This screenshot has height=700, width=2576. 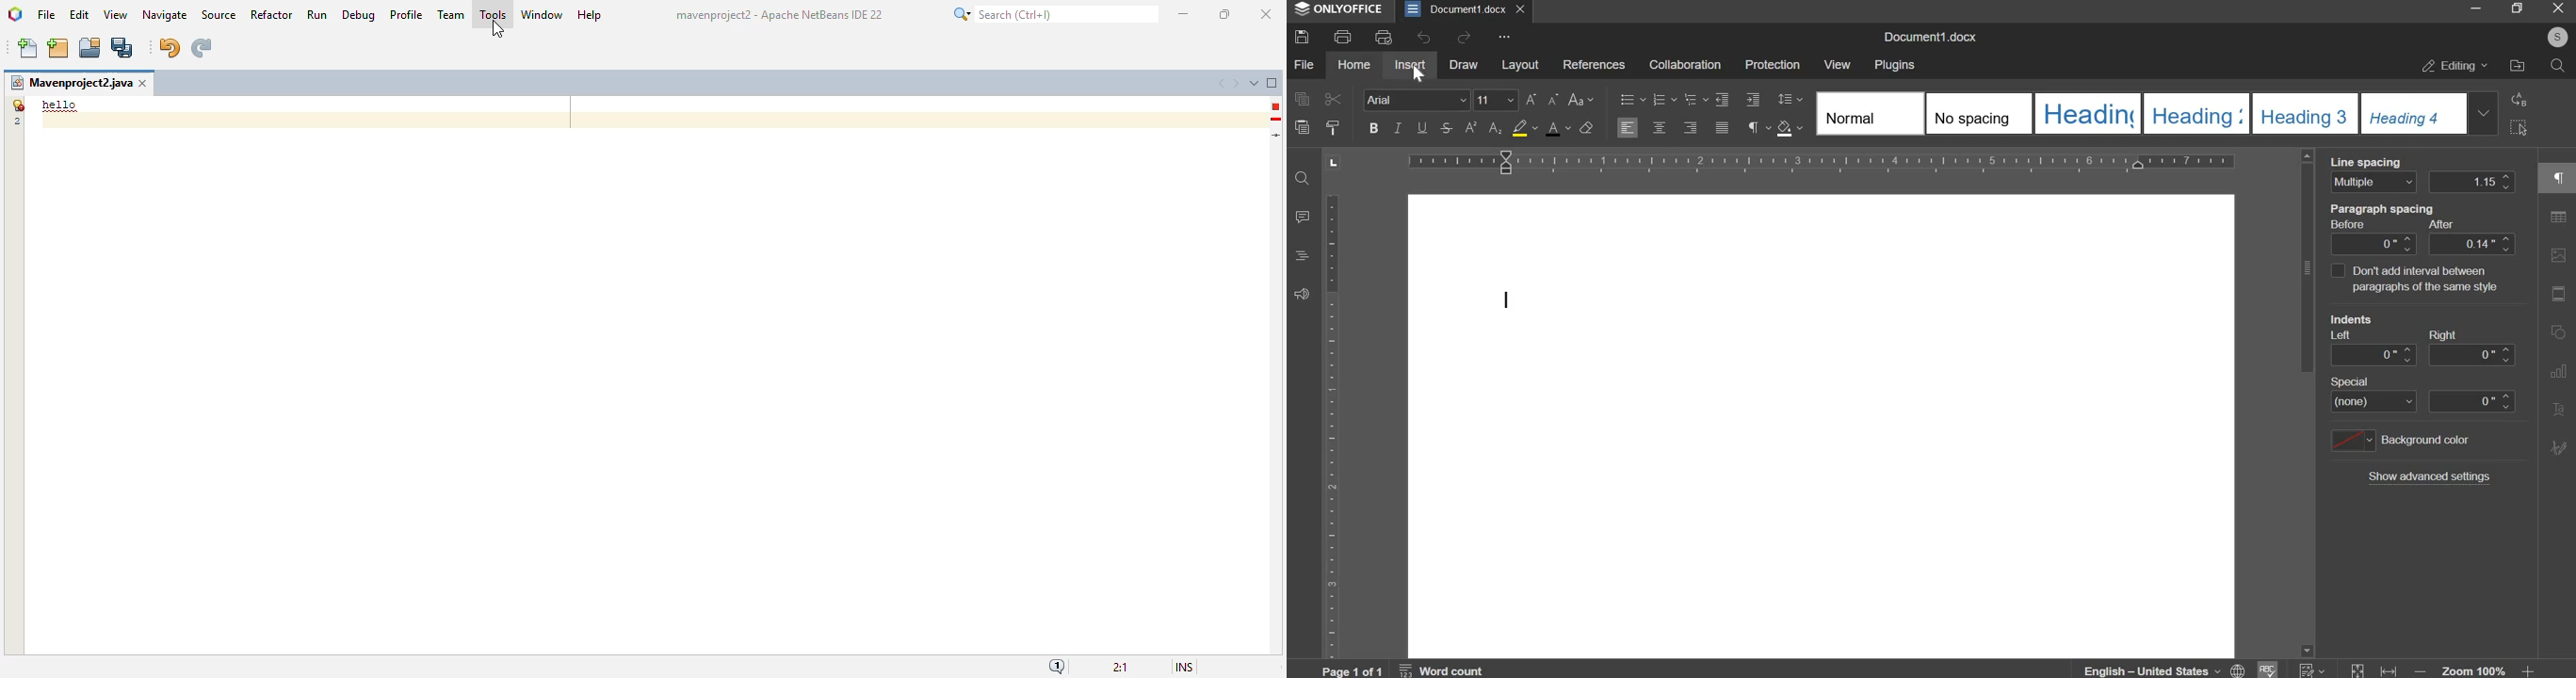 I want to click on print, so click(x=1341, y=36).